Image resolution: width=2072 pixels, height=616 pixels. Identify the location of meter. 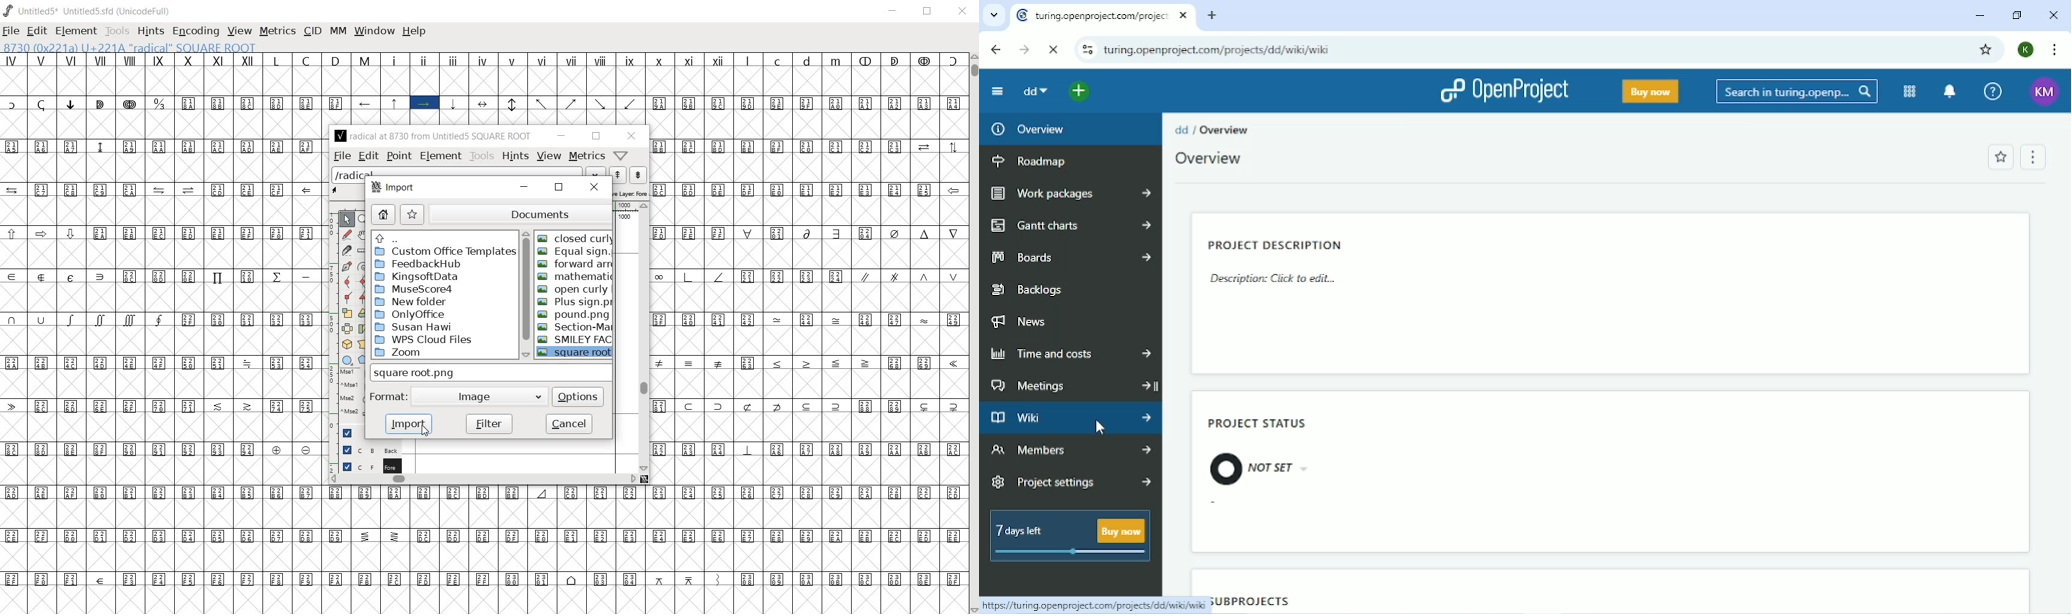
(1075, 553).